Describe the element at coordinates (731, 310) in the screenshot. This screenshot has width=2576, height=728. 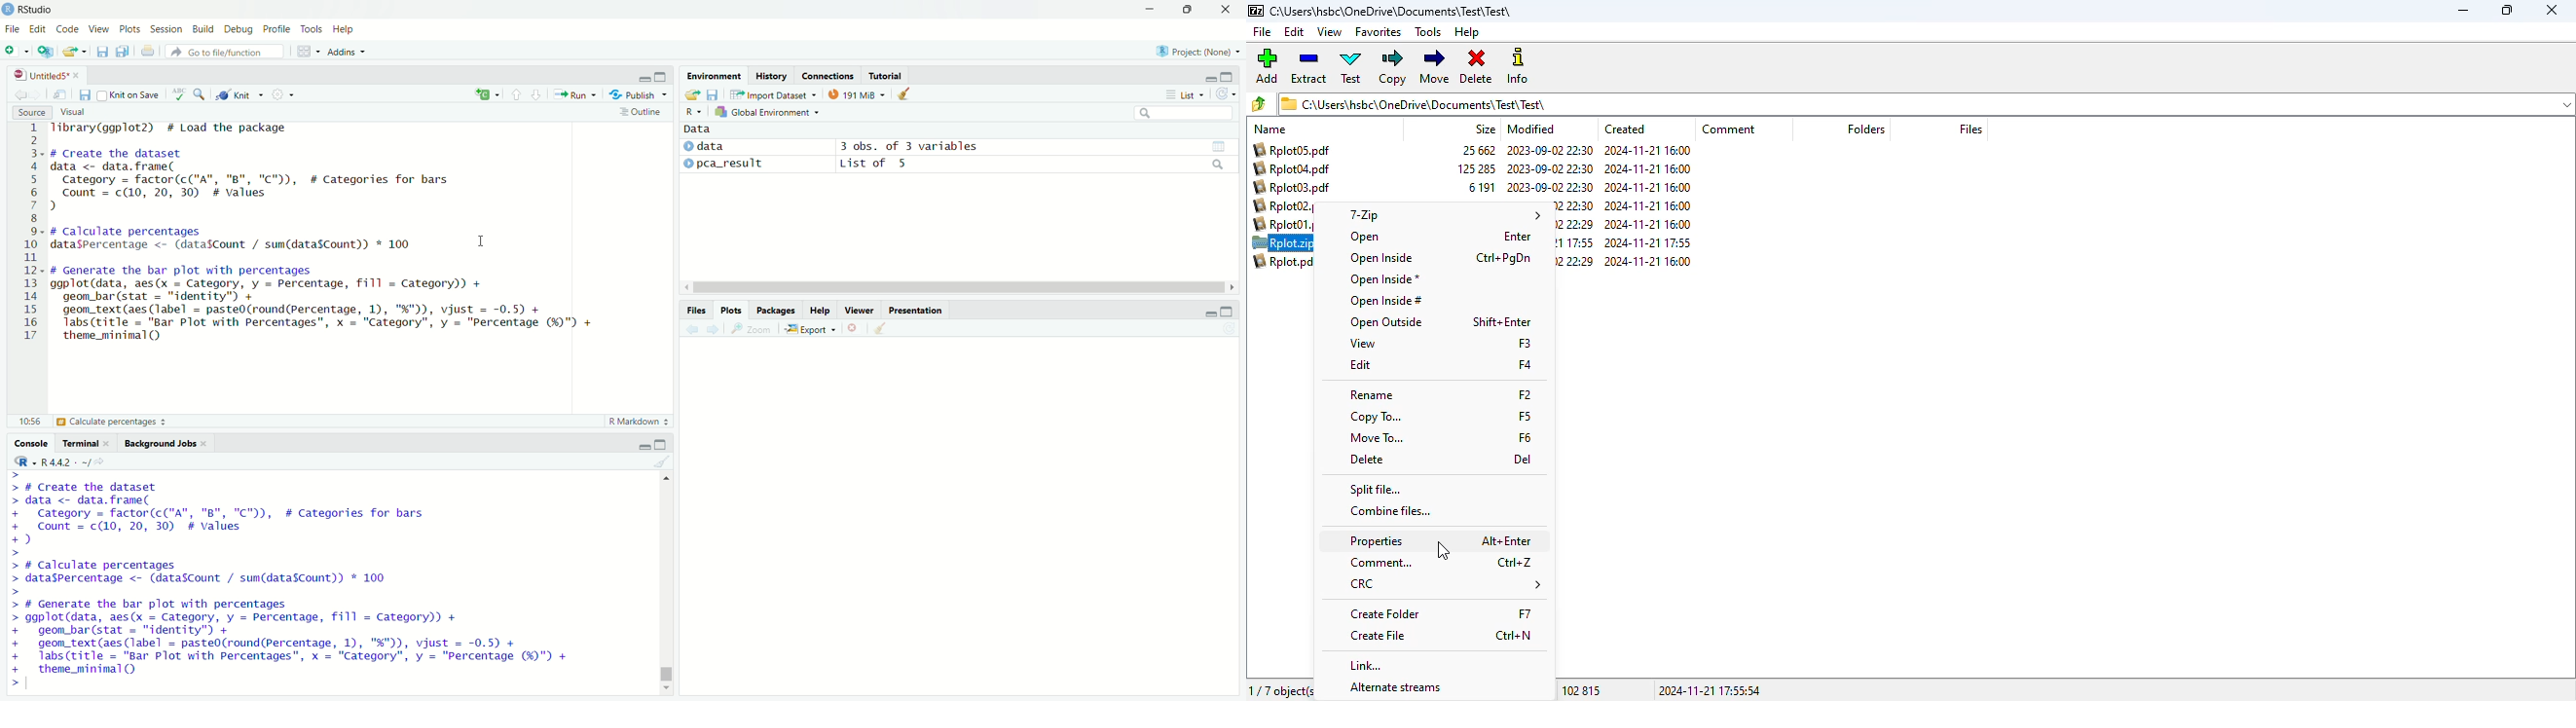
I see `Plots` at that location.